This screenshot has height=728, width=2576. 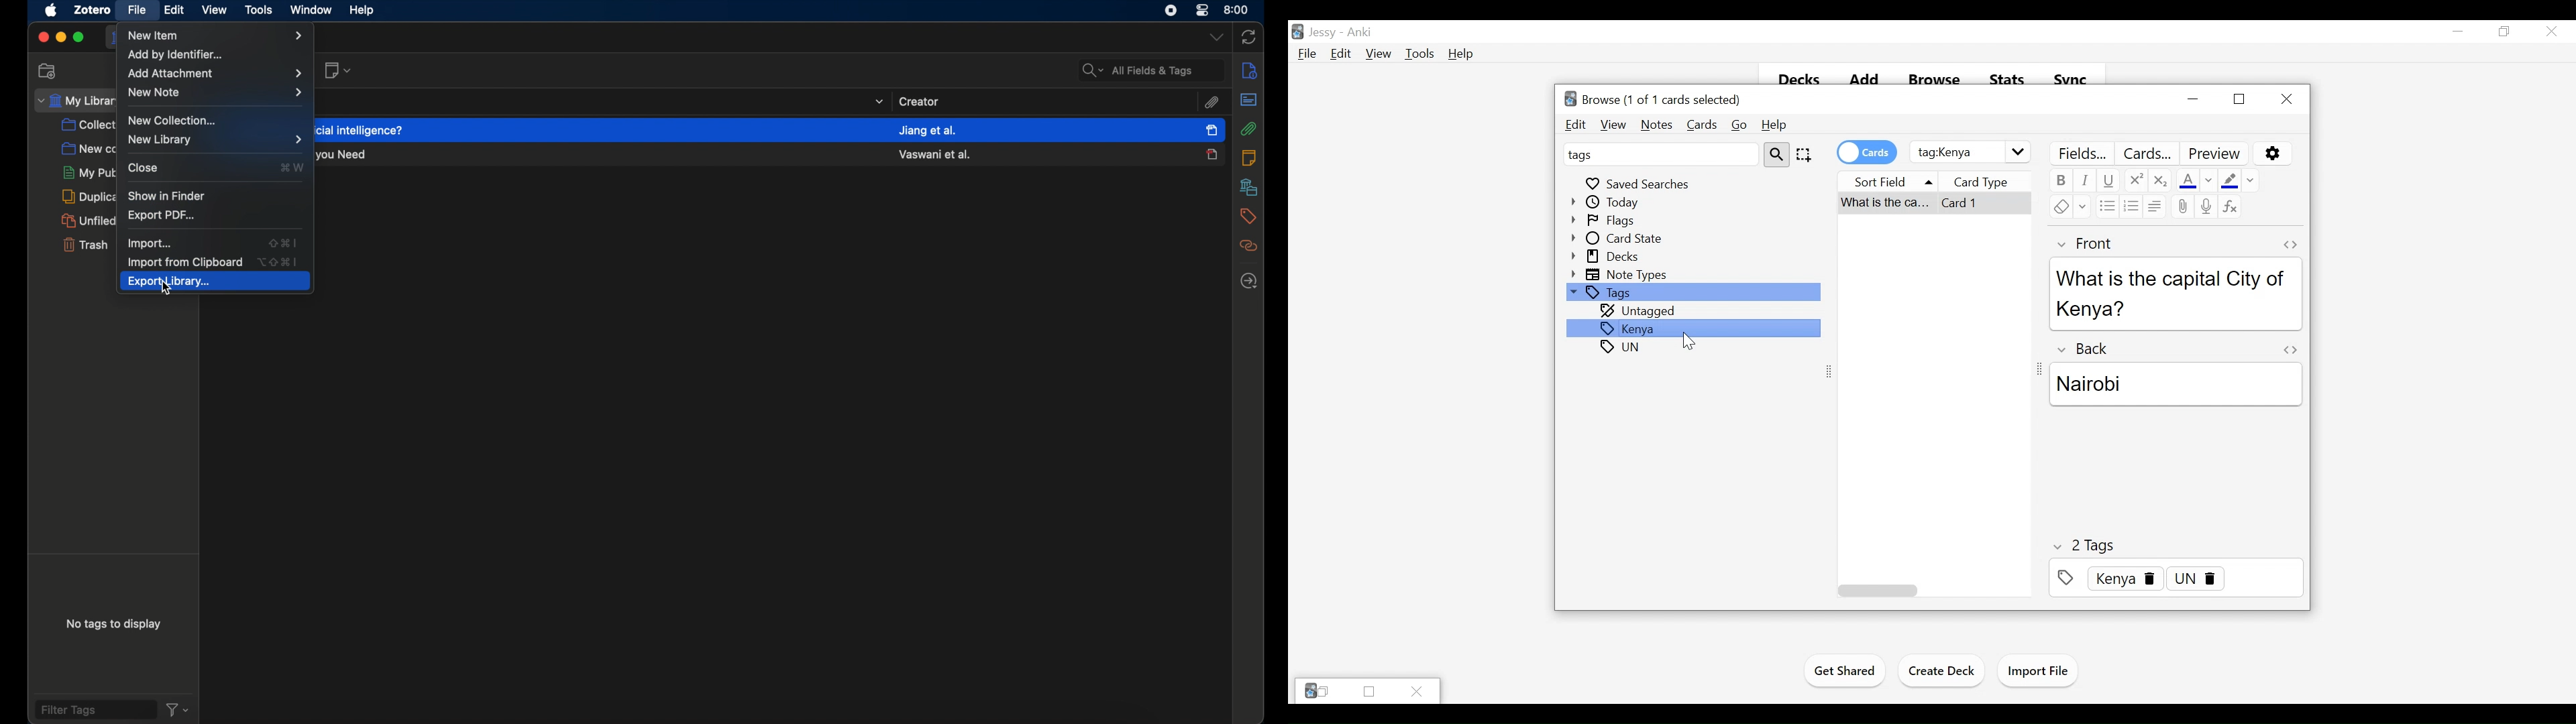 I want to click on Record Audio, so click(x=2207, y=206).